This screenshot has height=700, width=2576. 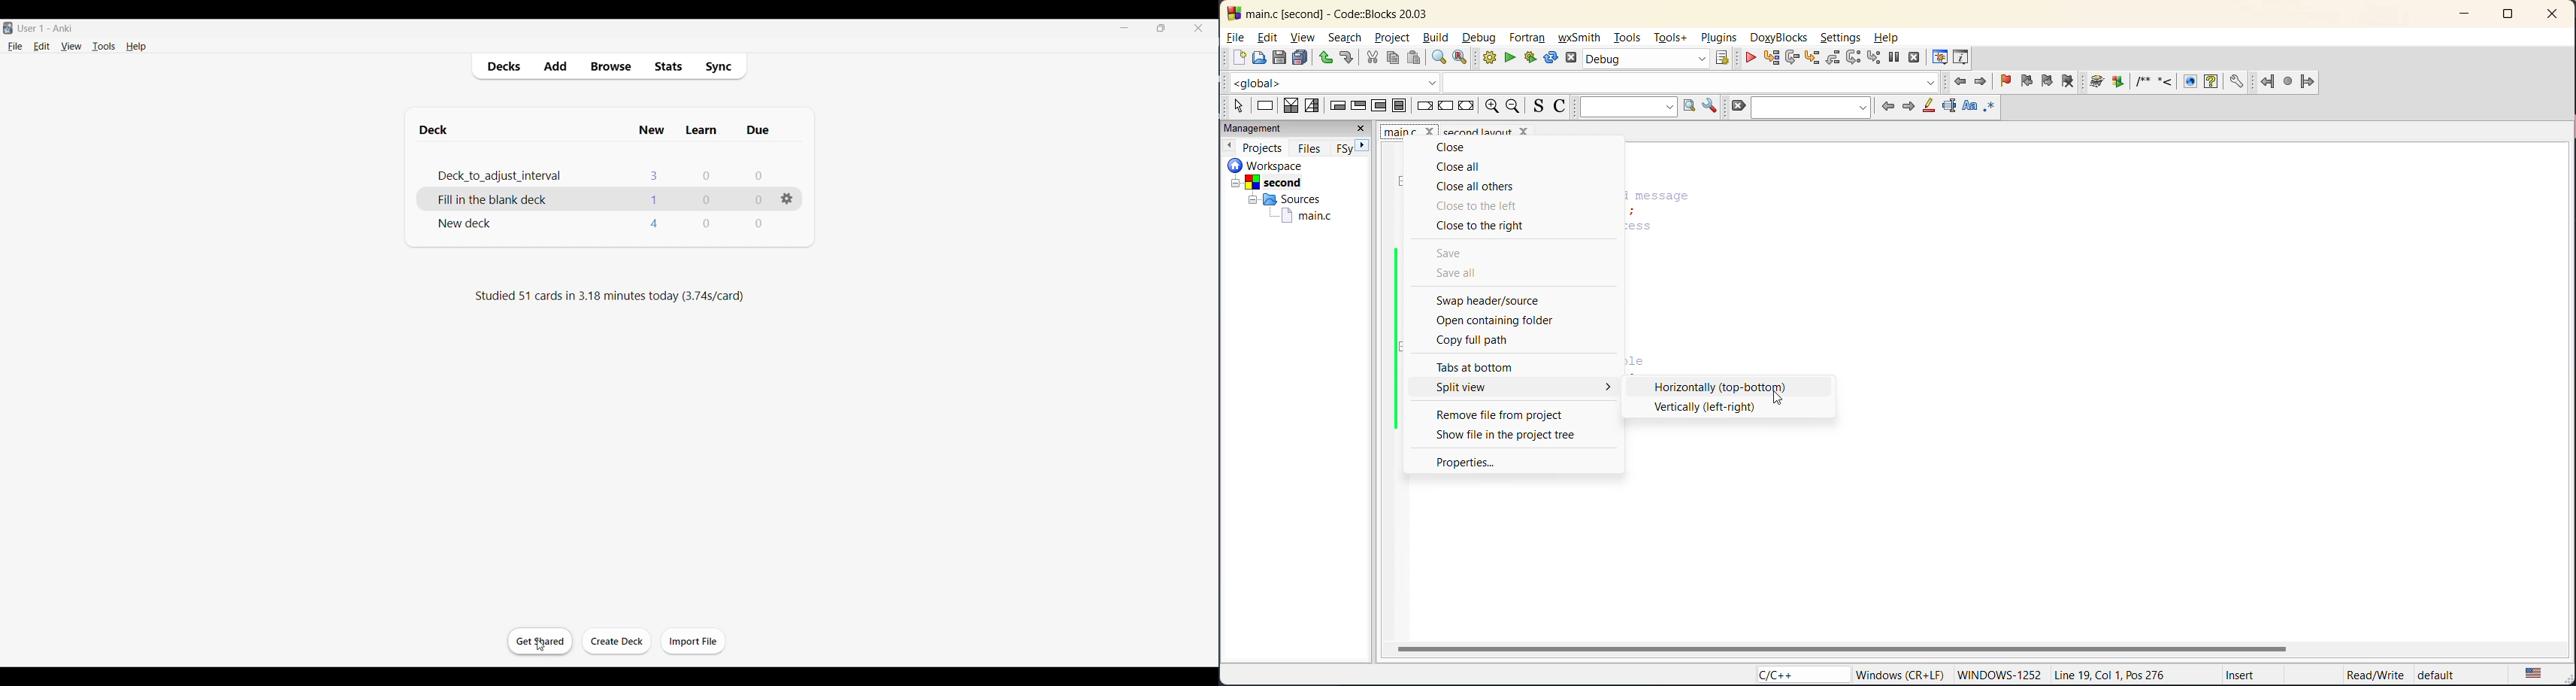 I want to click on New, so click(x=652, y=132).